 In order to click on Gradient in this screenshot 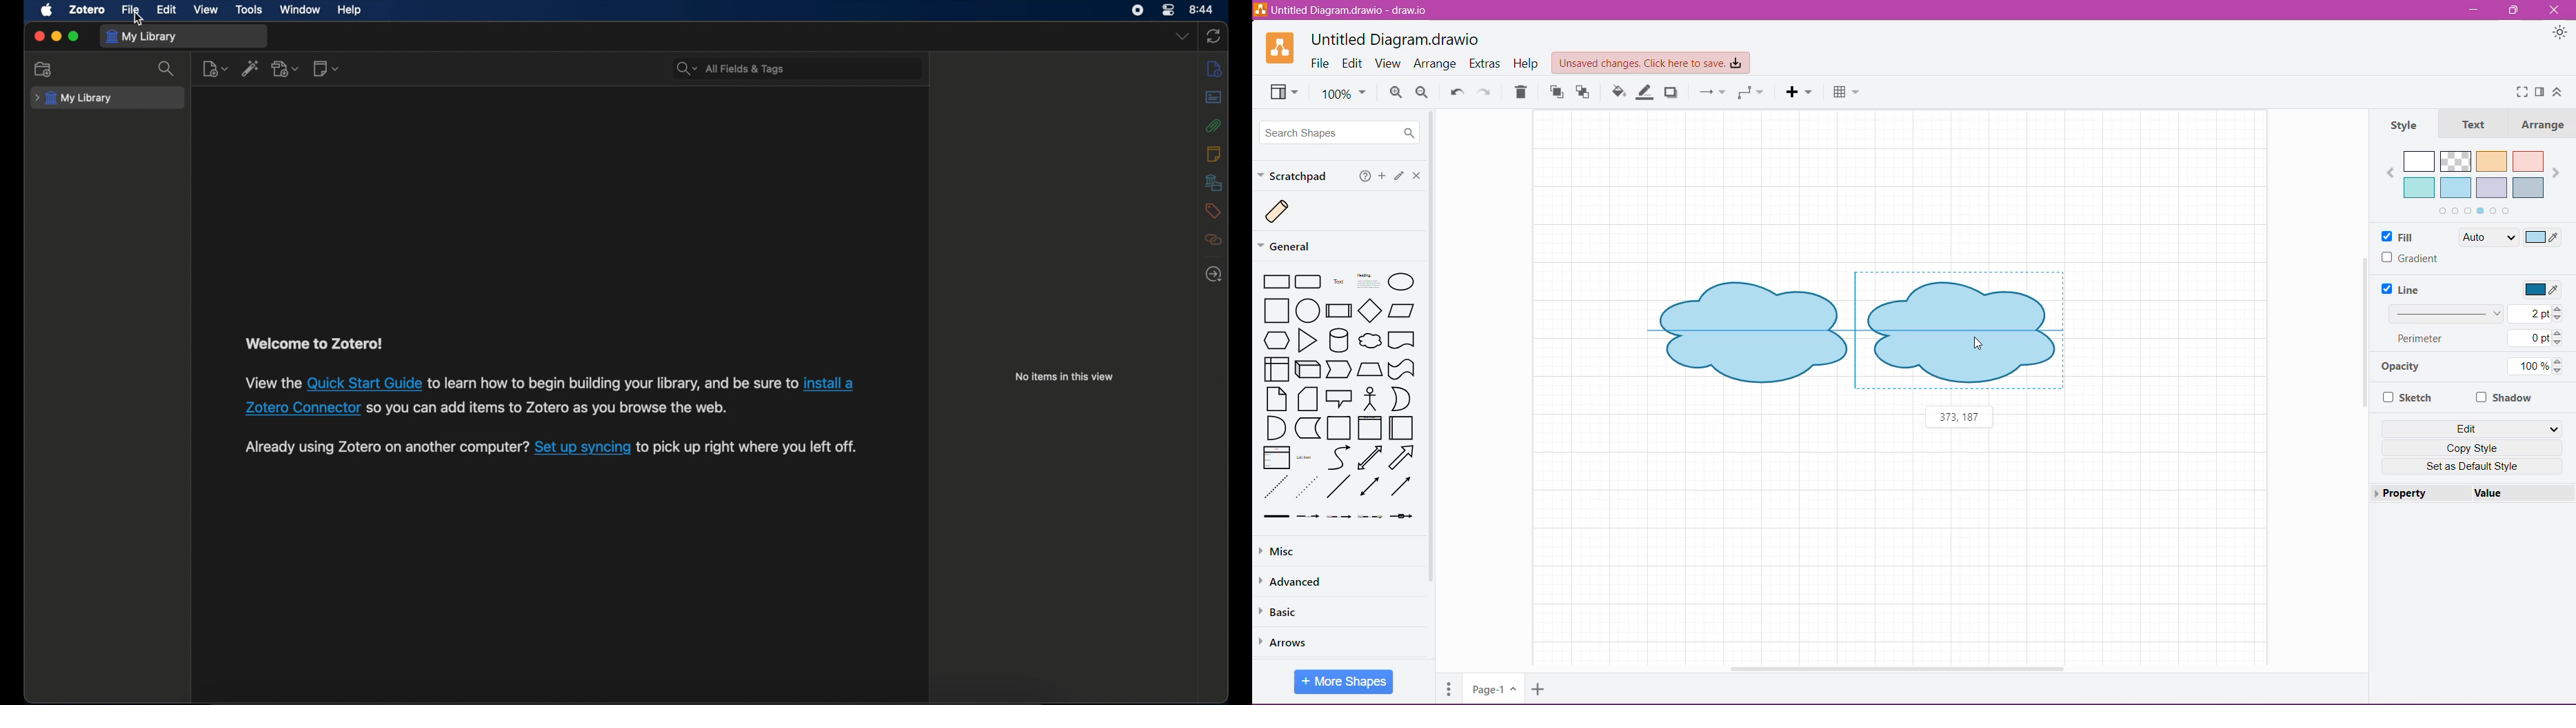, I will do `click(2413, 258)`.